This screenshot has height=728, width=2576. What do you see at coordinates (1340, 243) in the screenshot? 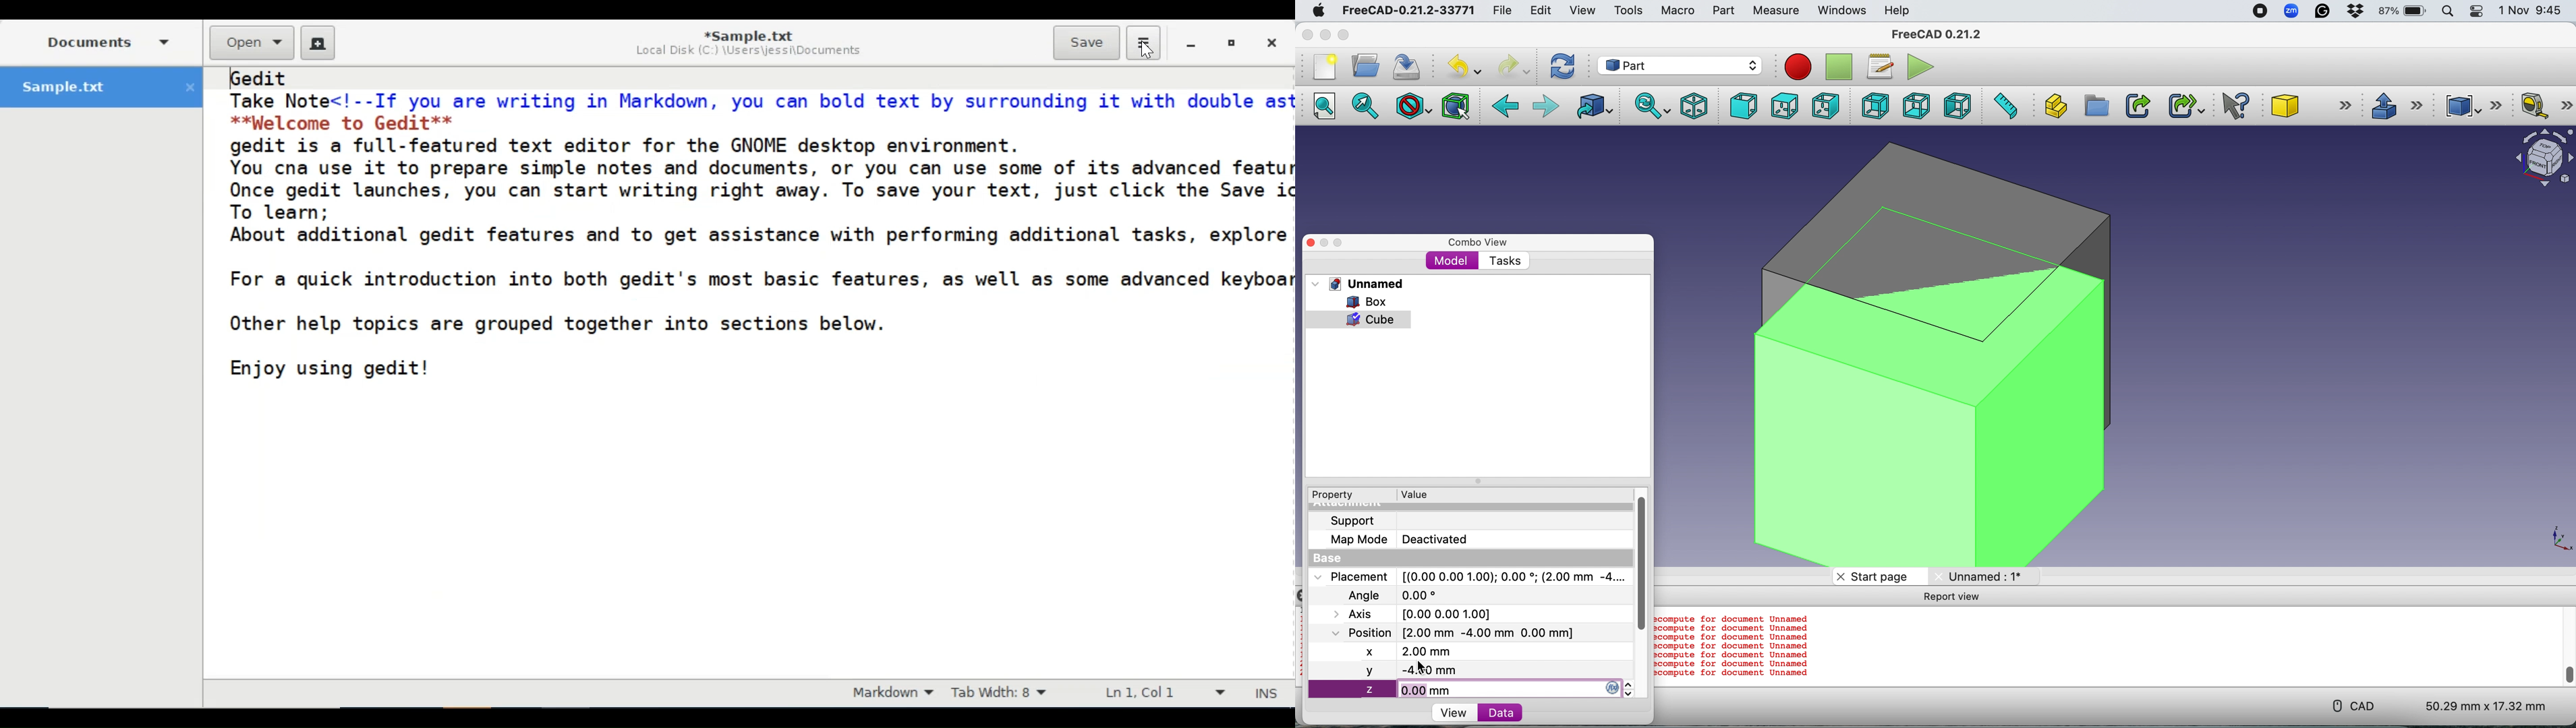
I see `Maximise` at bounding box center [1340, 243].